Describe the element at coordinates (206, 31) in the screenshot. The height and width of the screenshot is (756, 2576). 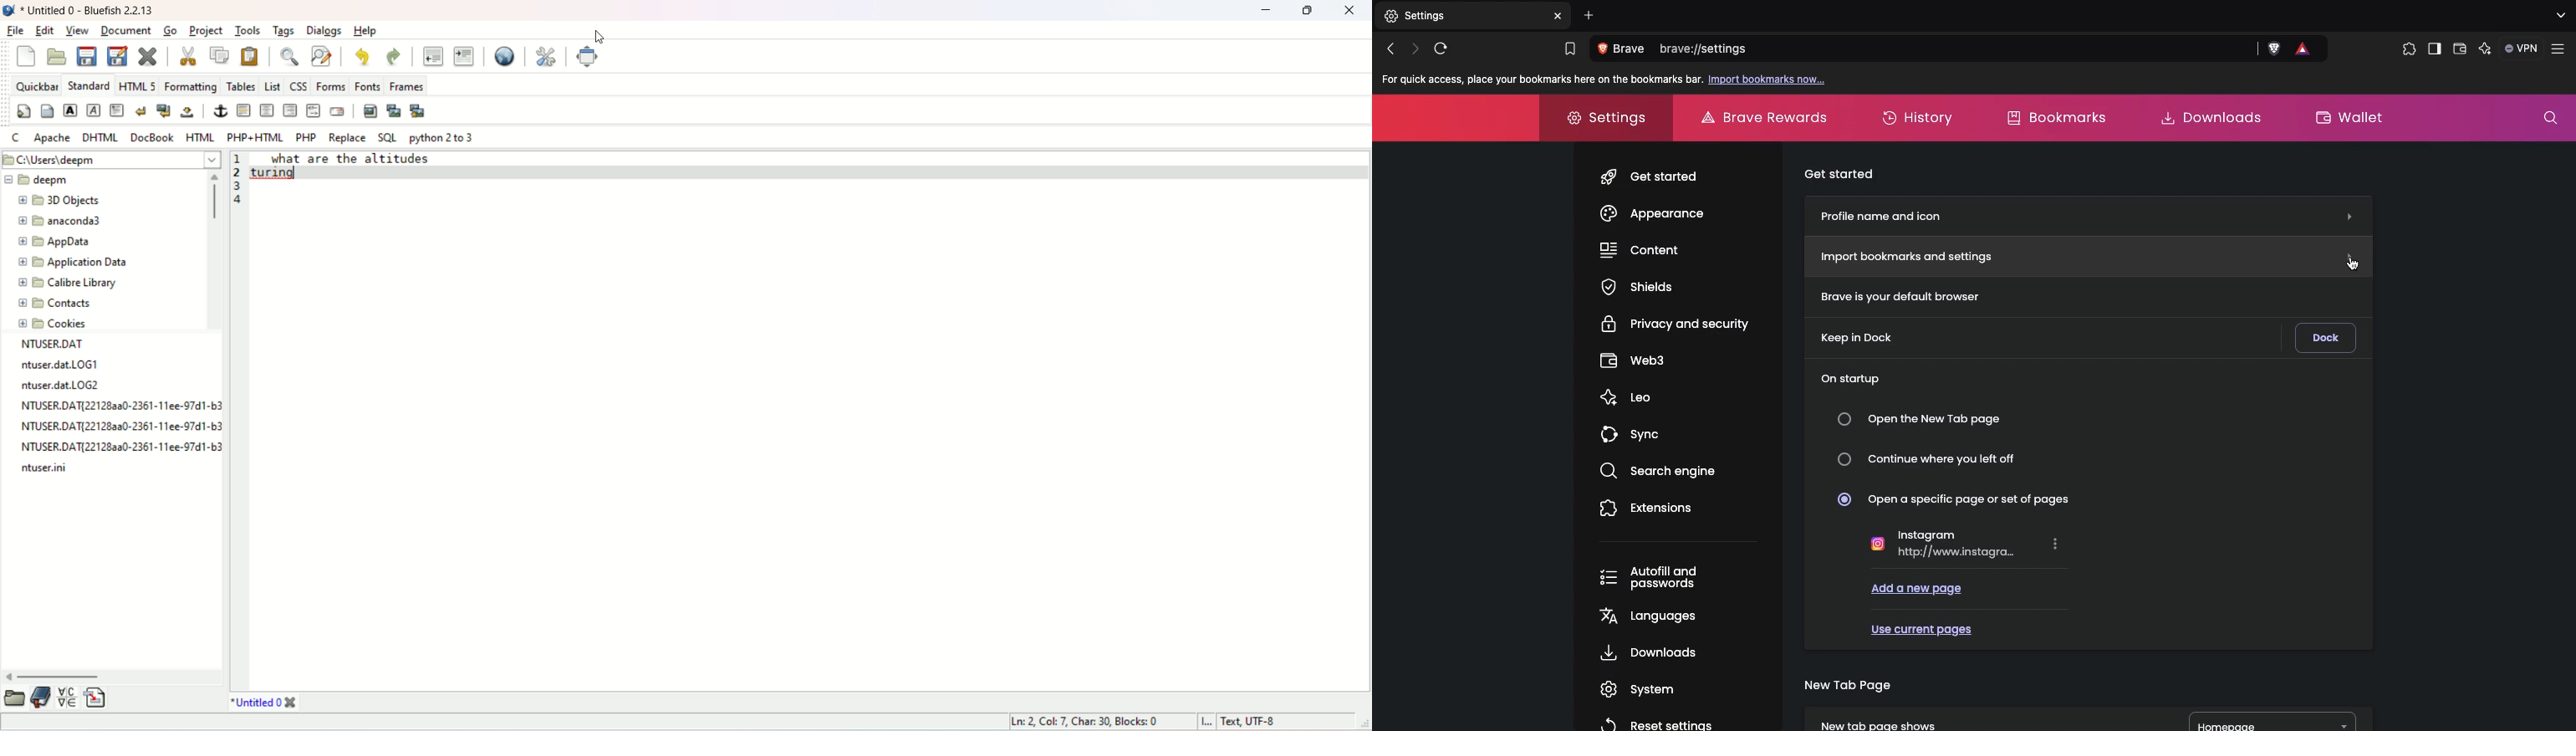
I see `project` at that location.